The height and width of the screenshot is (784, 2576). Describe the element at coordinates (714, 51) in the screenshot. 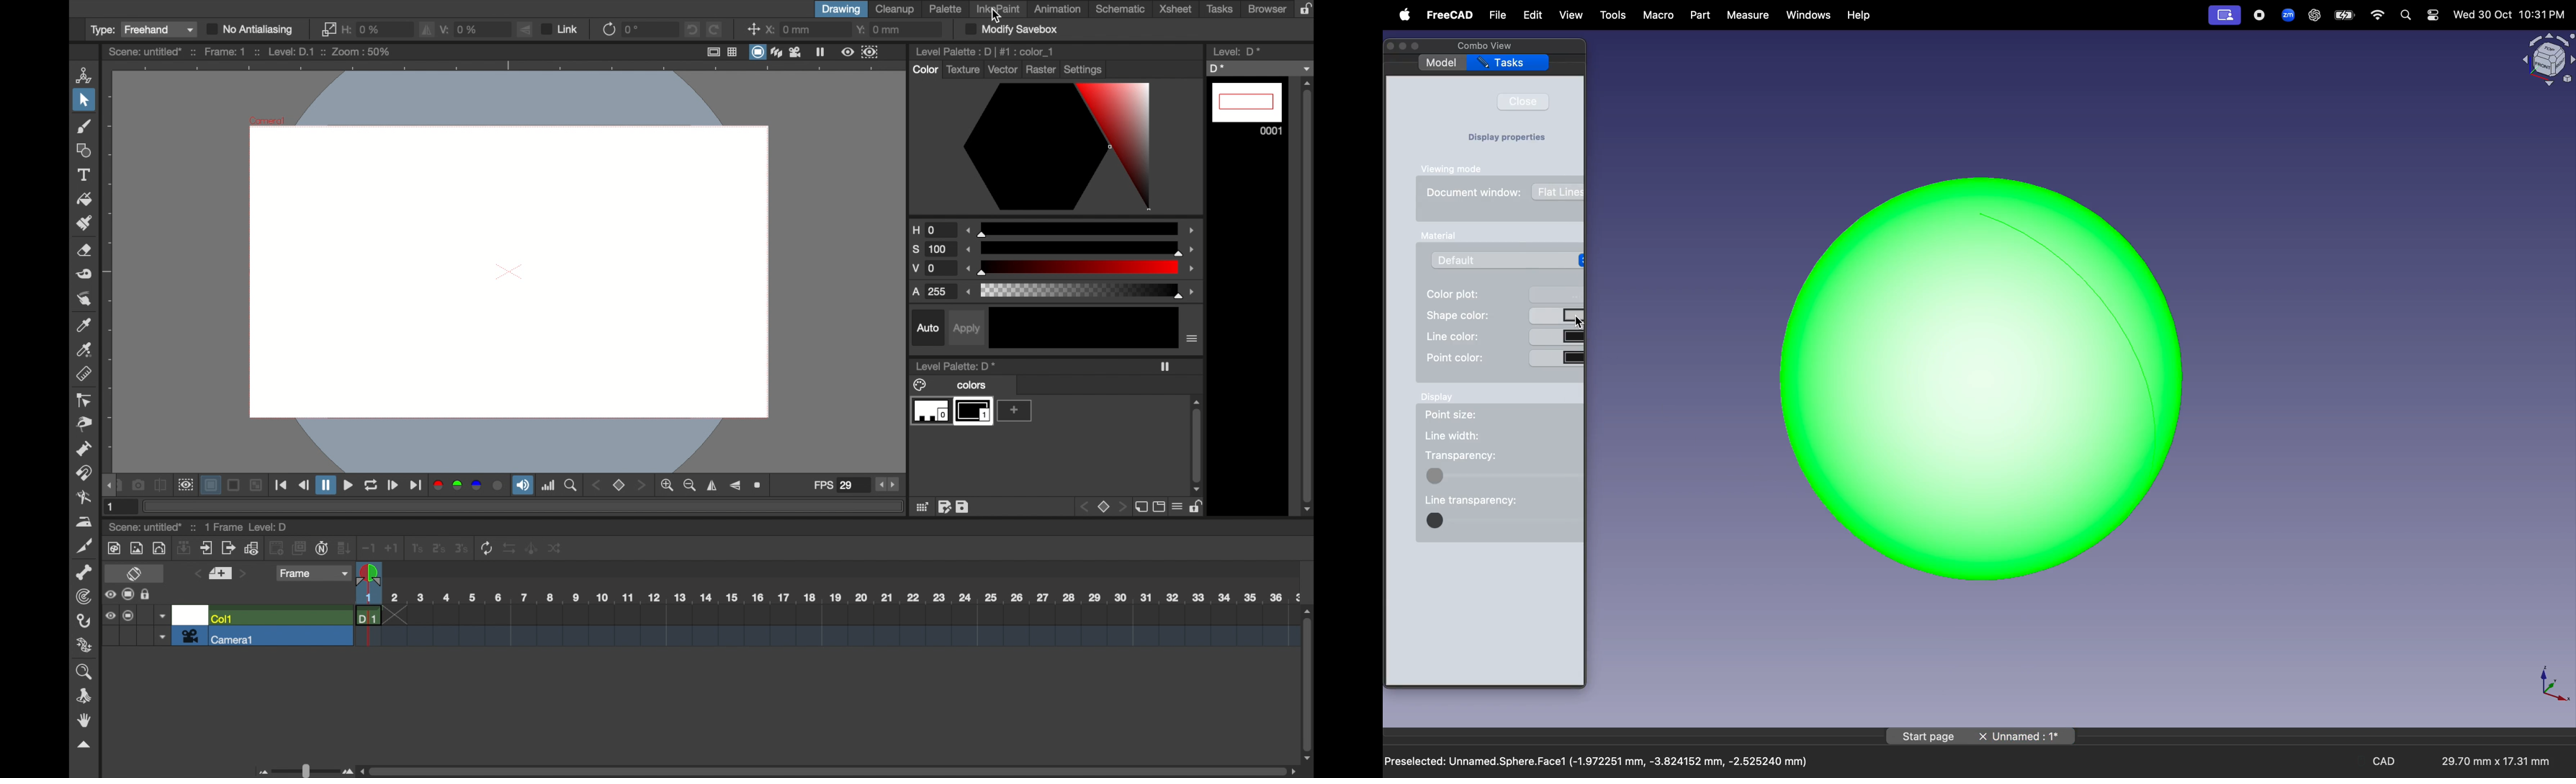

I see `fullscreen` at that location.